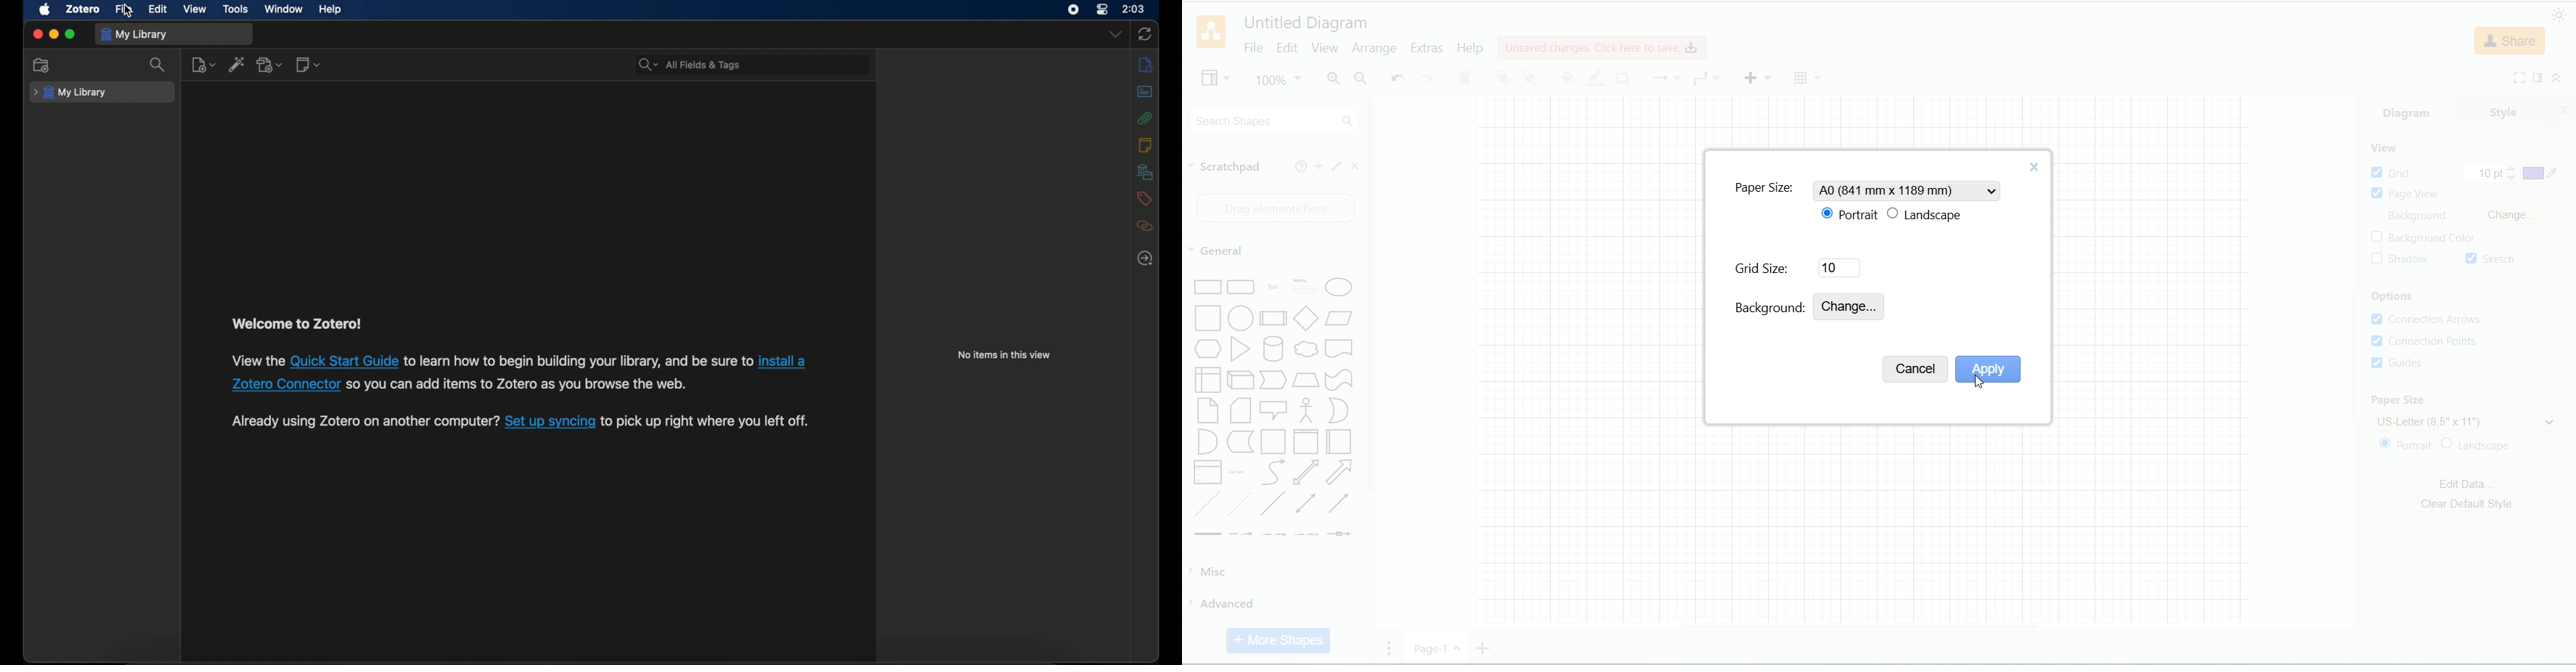  What do you see at coordinates (1340, 474) in the screenshot?
I see `Arrow` at bounding box center [1340, 474].